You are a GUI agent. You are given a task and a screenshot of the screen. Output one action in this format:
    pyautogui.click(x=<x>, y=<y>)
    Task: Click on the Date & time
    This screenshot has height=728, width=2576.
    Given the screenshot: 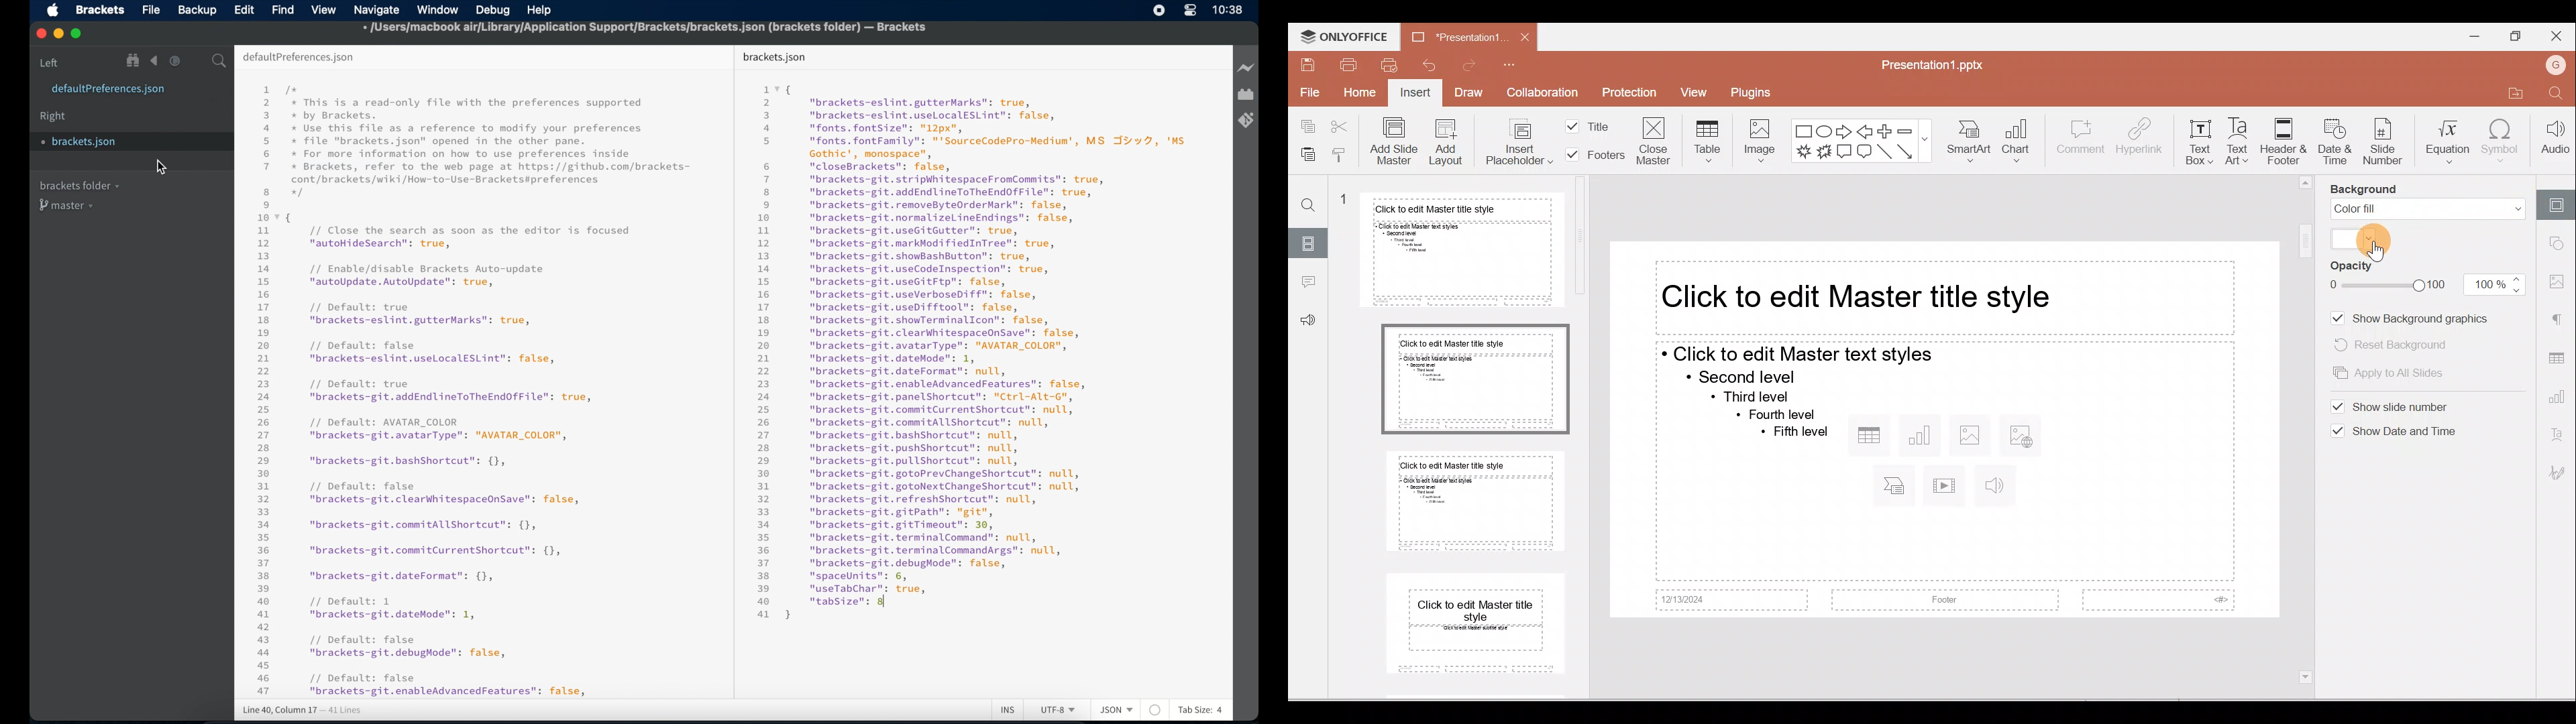 What is the action you would take?
    pyautogui.click(x=2335, y=142)
    